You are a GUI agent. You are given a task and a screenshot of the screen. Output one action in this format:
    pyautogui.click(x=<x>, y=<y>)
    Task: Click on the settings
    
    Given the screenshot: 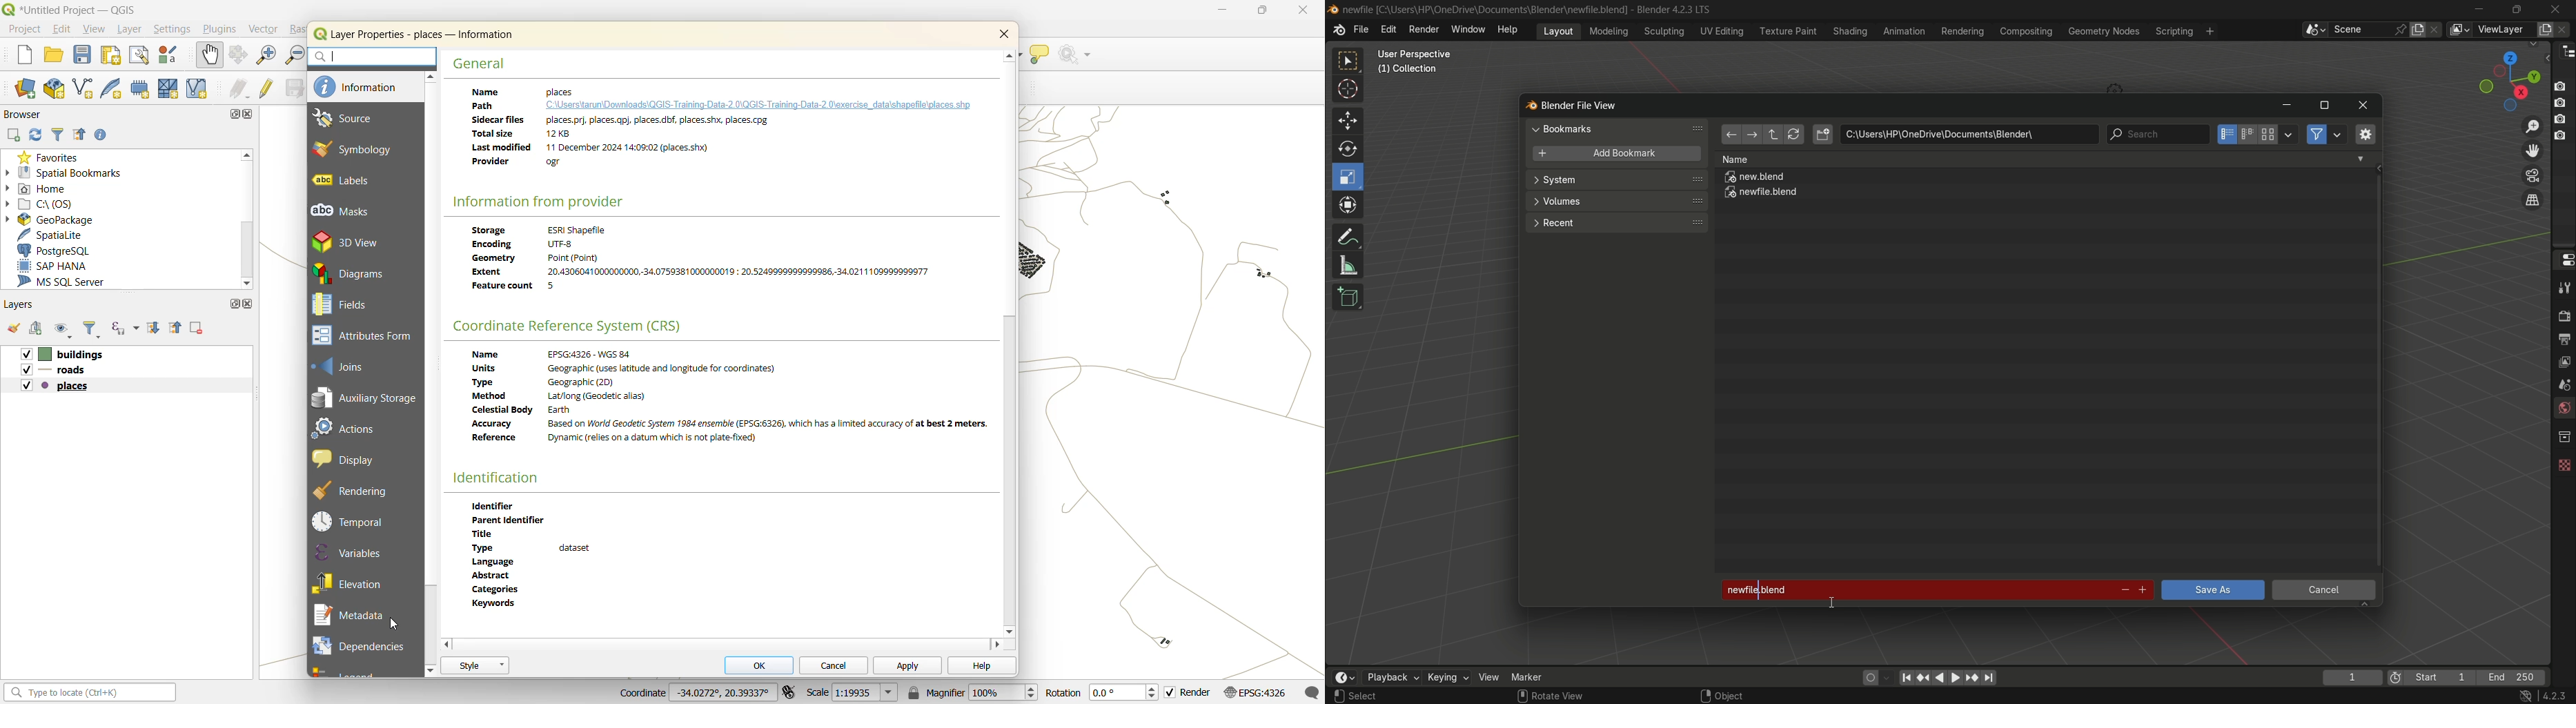 What is the action you would take?
    pyautogui.click(x=178, y=28)
    